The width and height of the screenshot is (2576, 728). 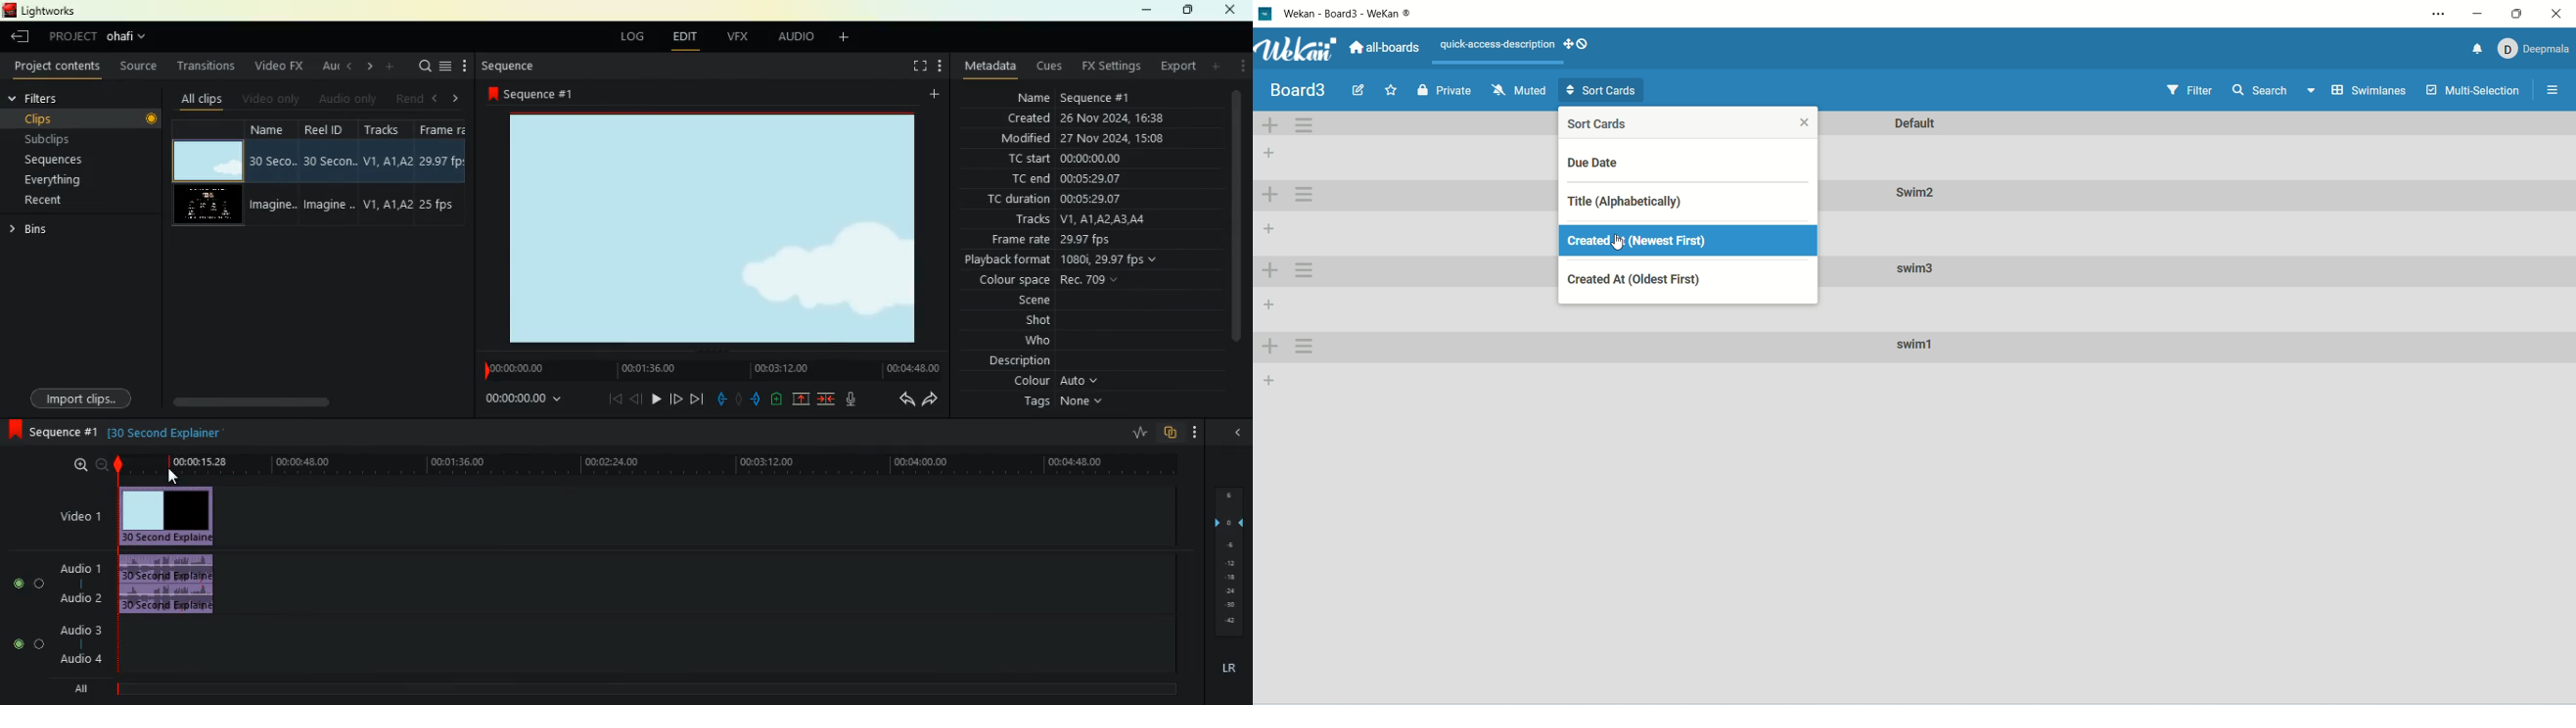 What do you see at coordinates (1097, 199) in the screenshot?
I see `00:05:29.07` at bounding box center [1097, 199].